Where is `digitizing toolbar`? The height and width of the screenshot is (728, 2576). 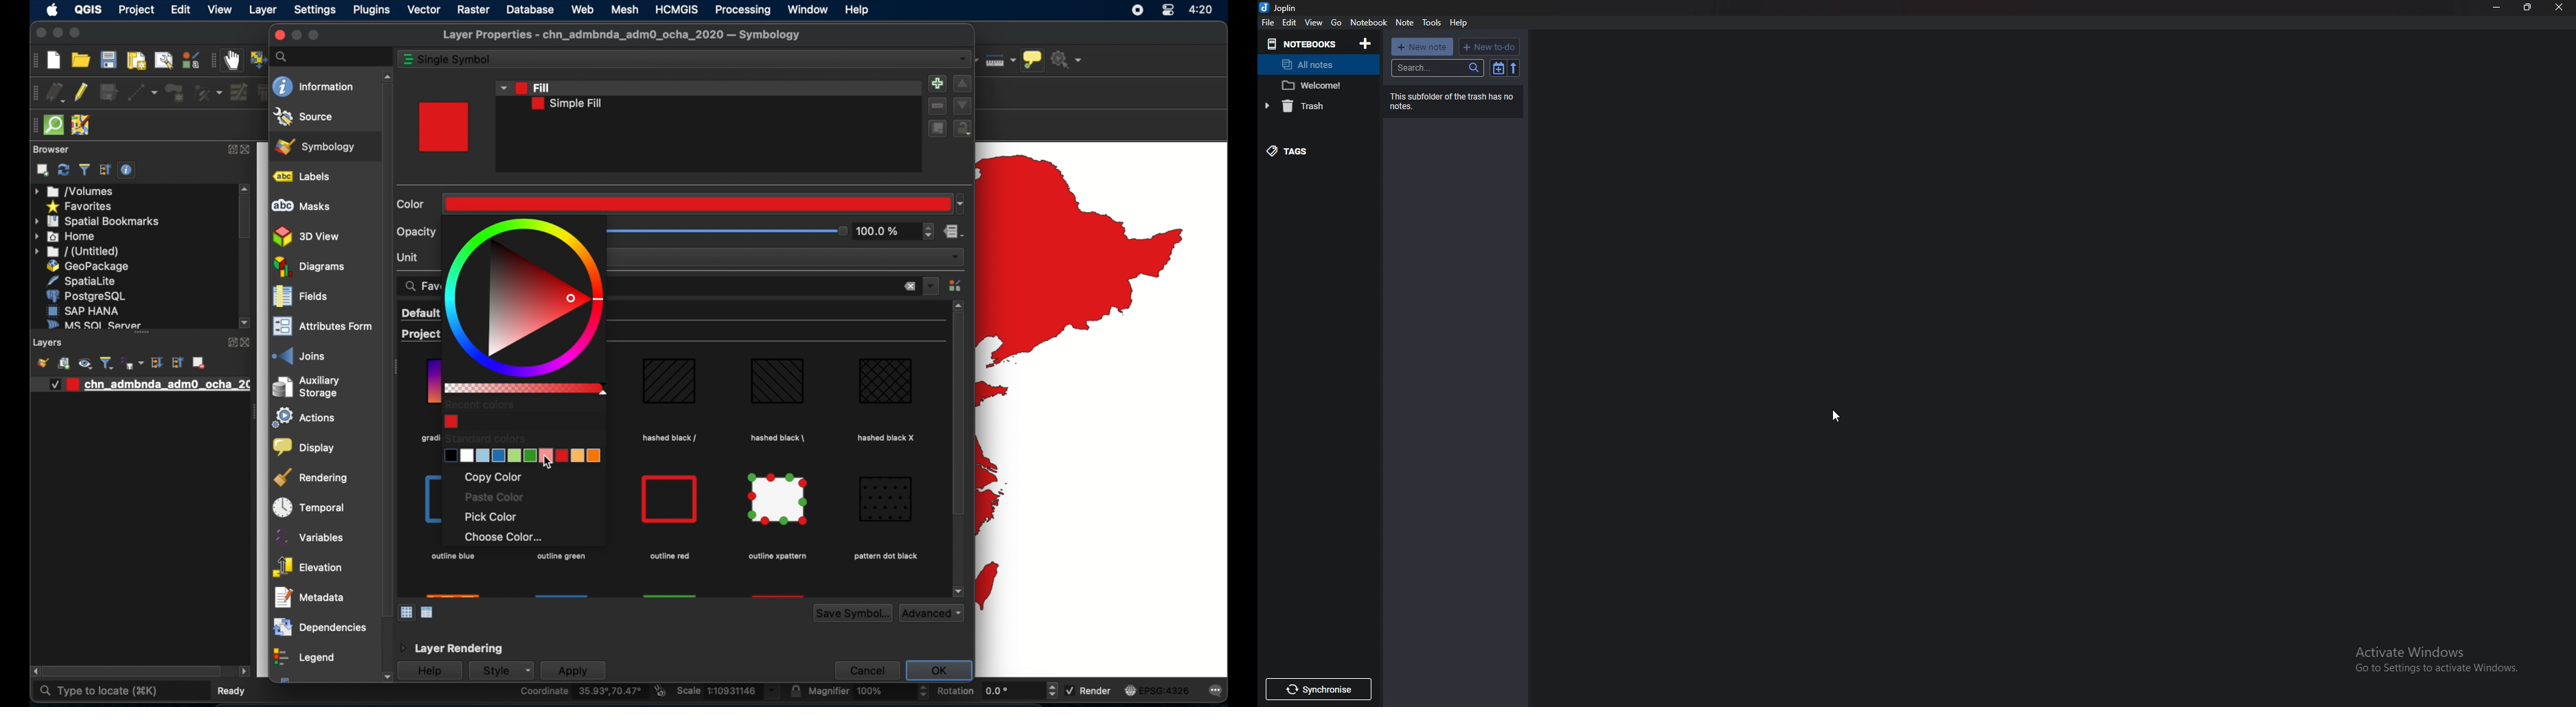 digitizing toolbar is located at coordinates (33, 94).